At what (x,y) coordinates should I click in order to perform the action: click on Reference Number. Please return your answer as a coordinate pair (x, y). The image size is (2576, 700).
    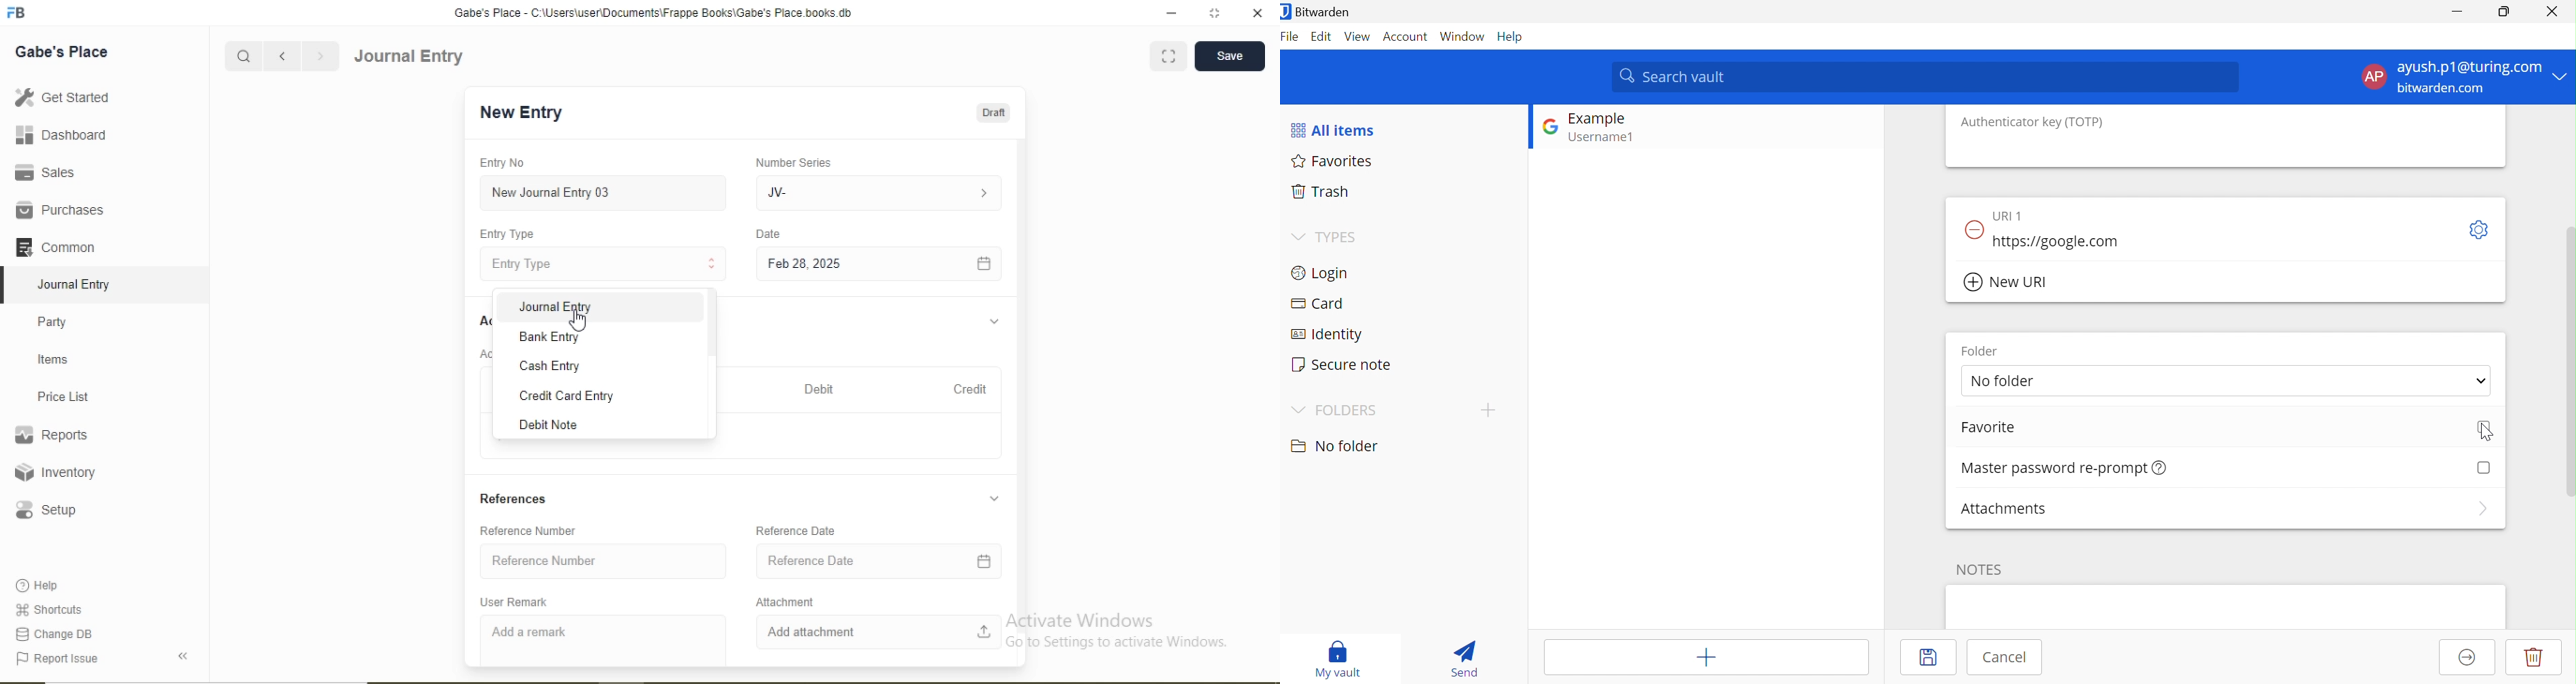
    Looking at the image, I should click on (544, 560).